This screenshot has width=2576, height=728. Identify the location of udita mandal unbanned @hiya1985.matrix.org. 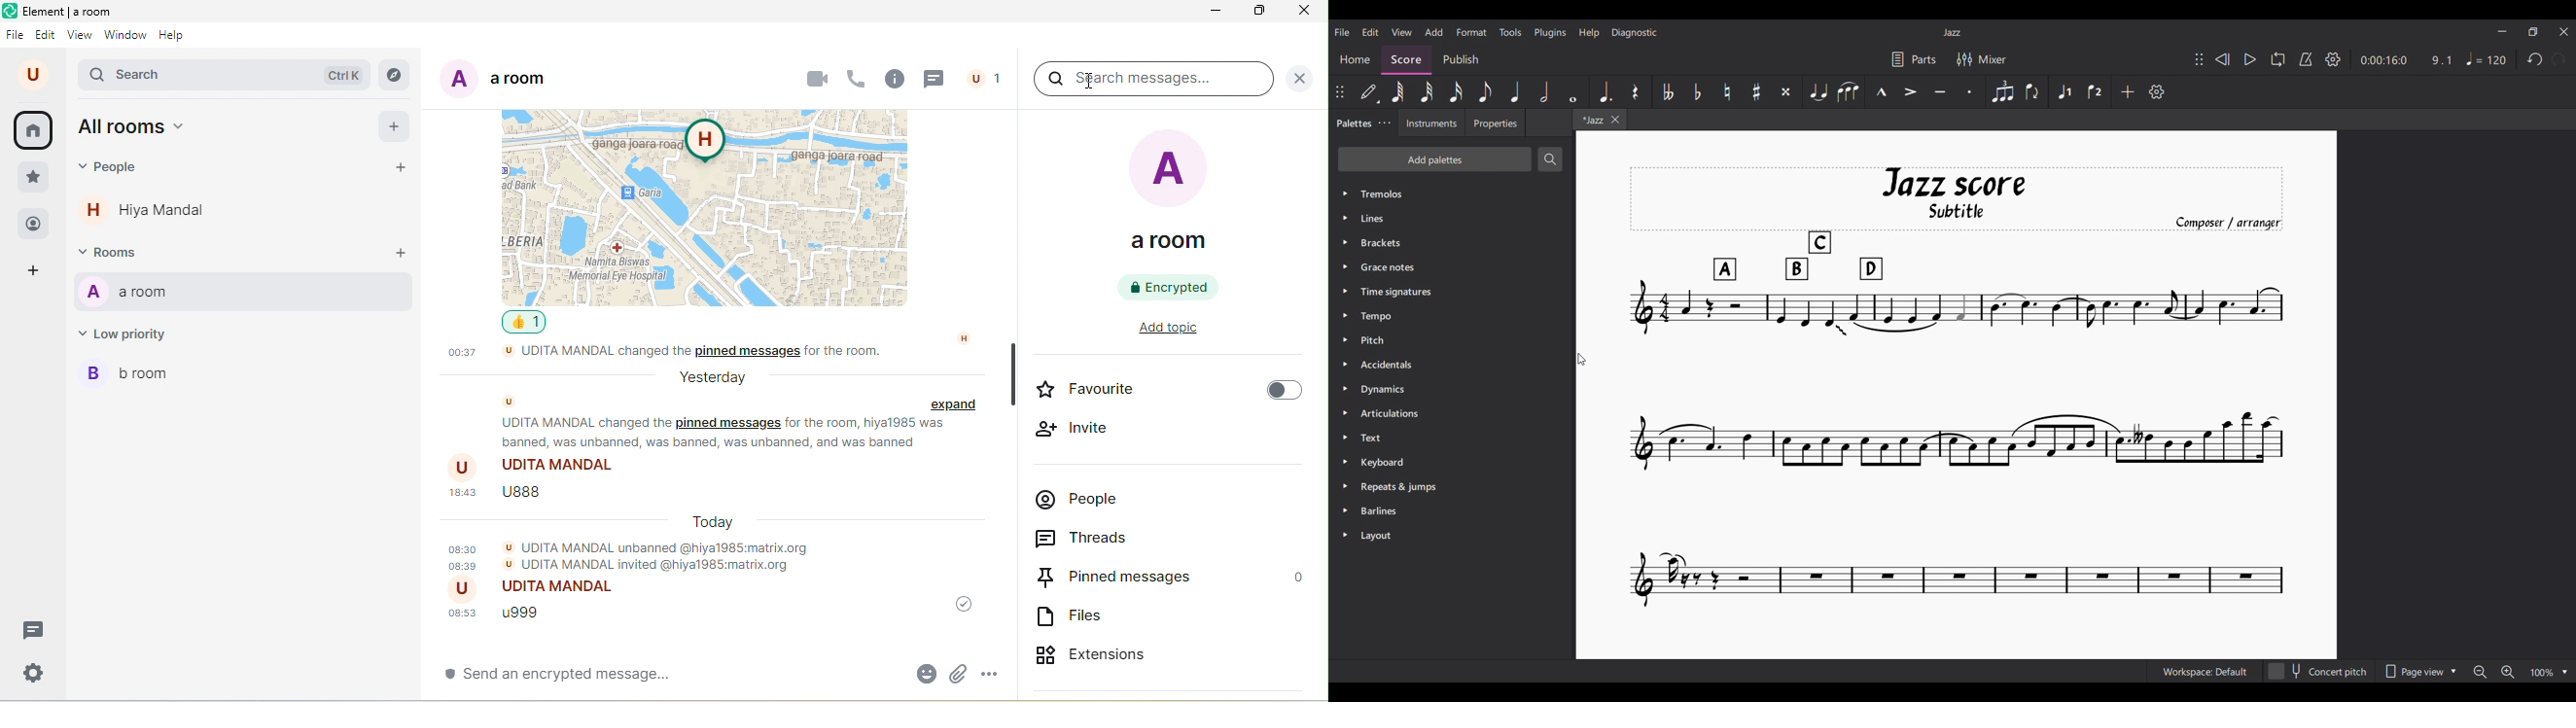
(635, 555).